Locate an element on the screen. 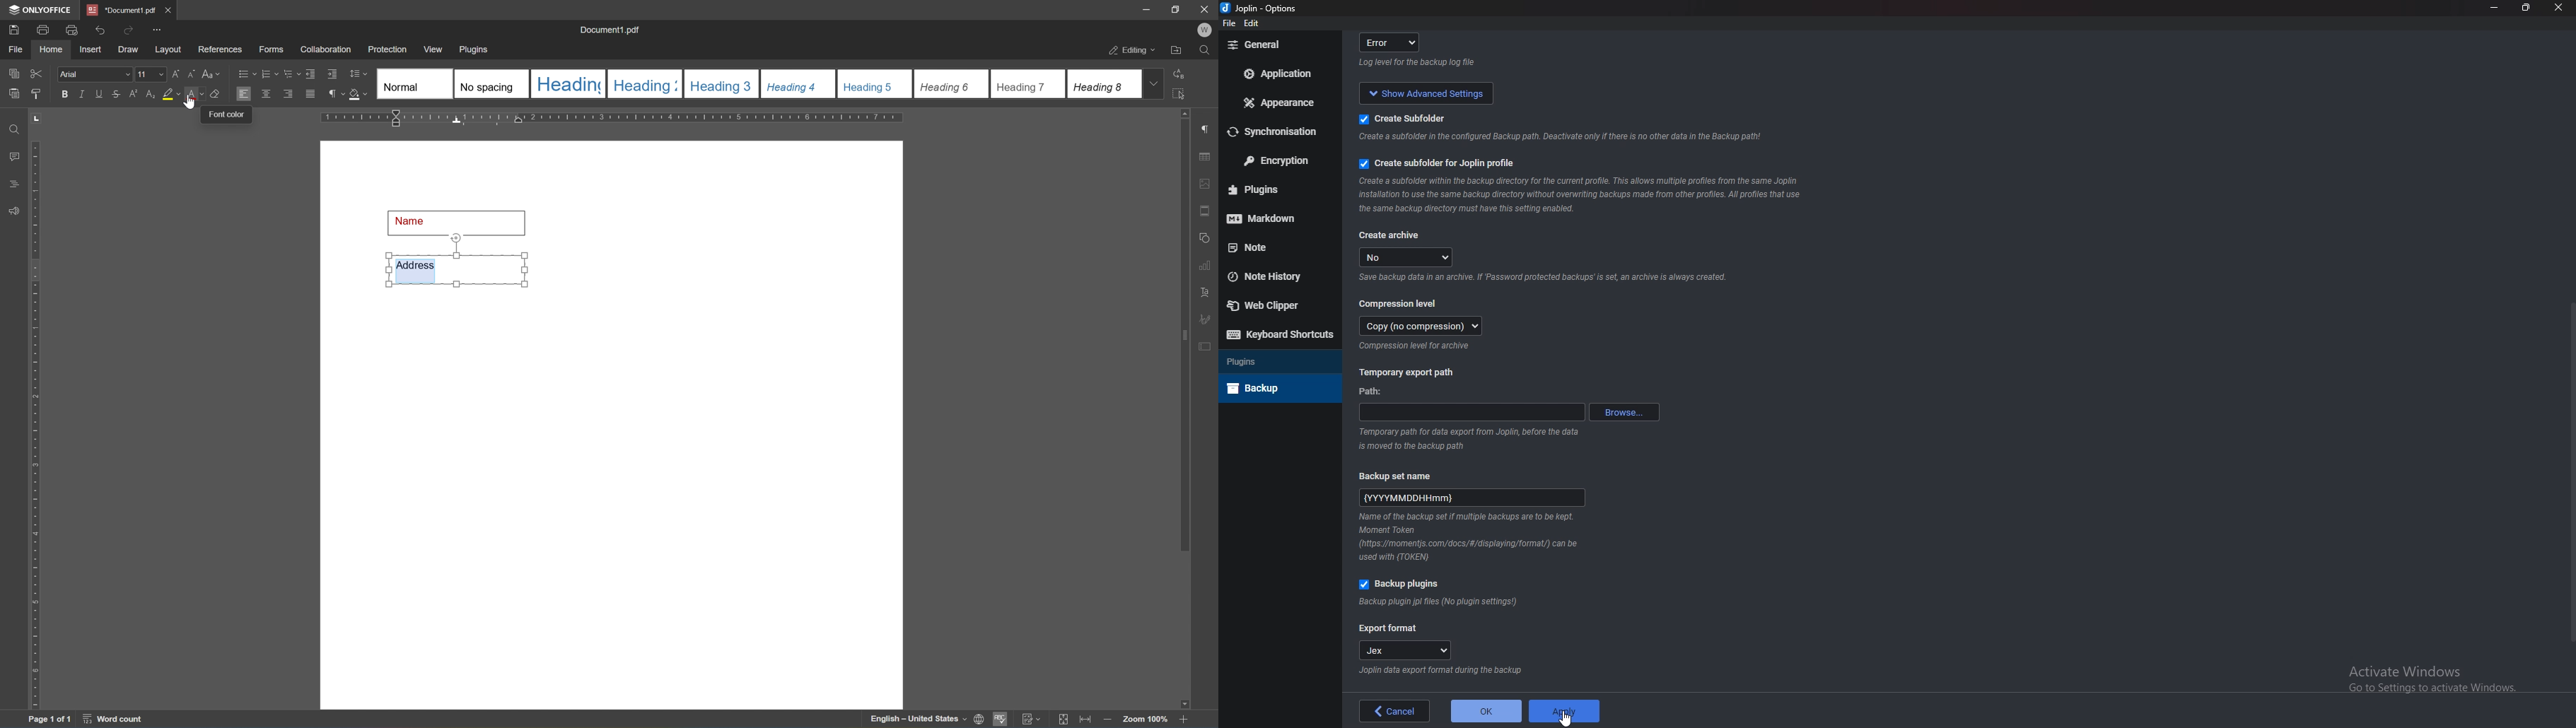 Image resolution: width=2576 pixels, height=728 pixels. Plugins is located at coordinates (1274, 189).